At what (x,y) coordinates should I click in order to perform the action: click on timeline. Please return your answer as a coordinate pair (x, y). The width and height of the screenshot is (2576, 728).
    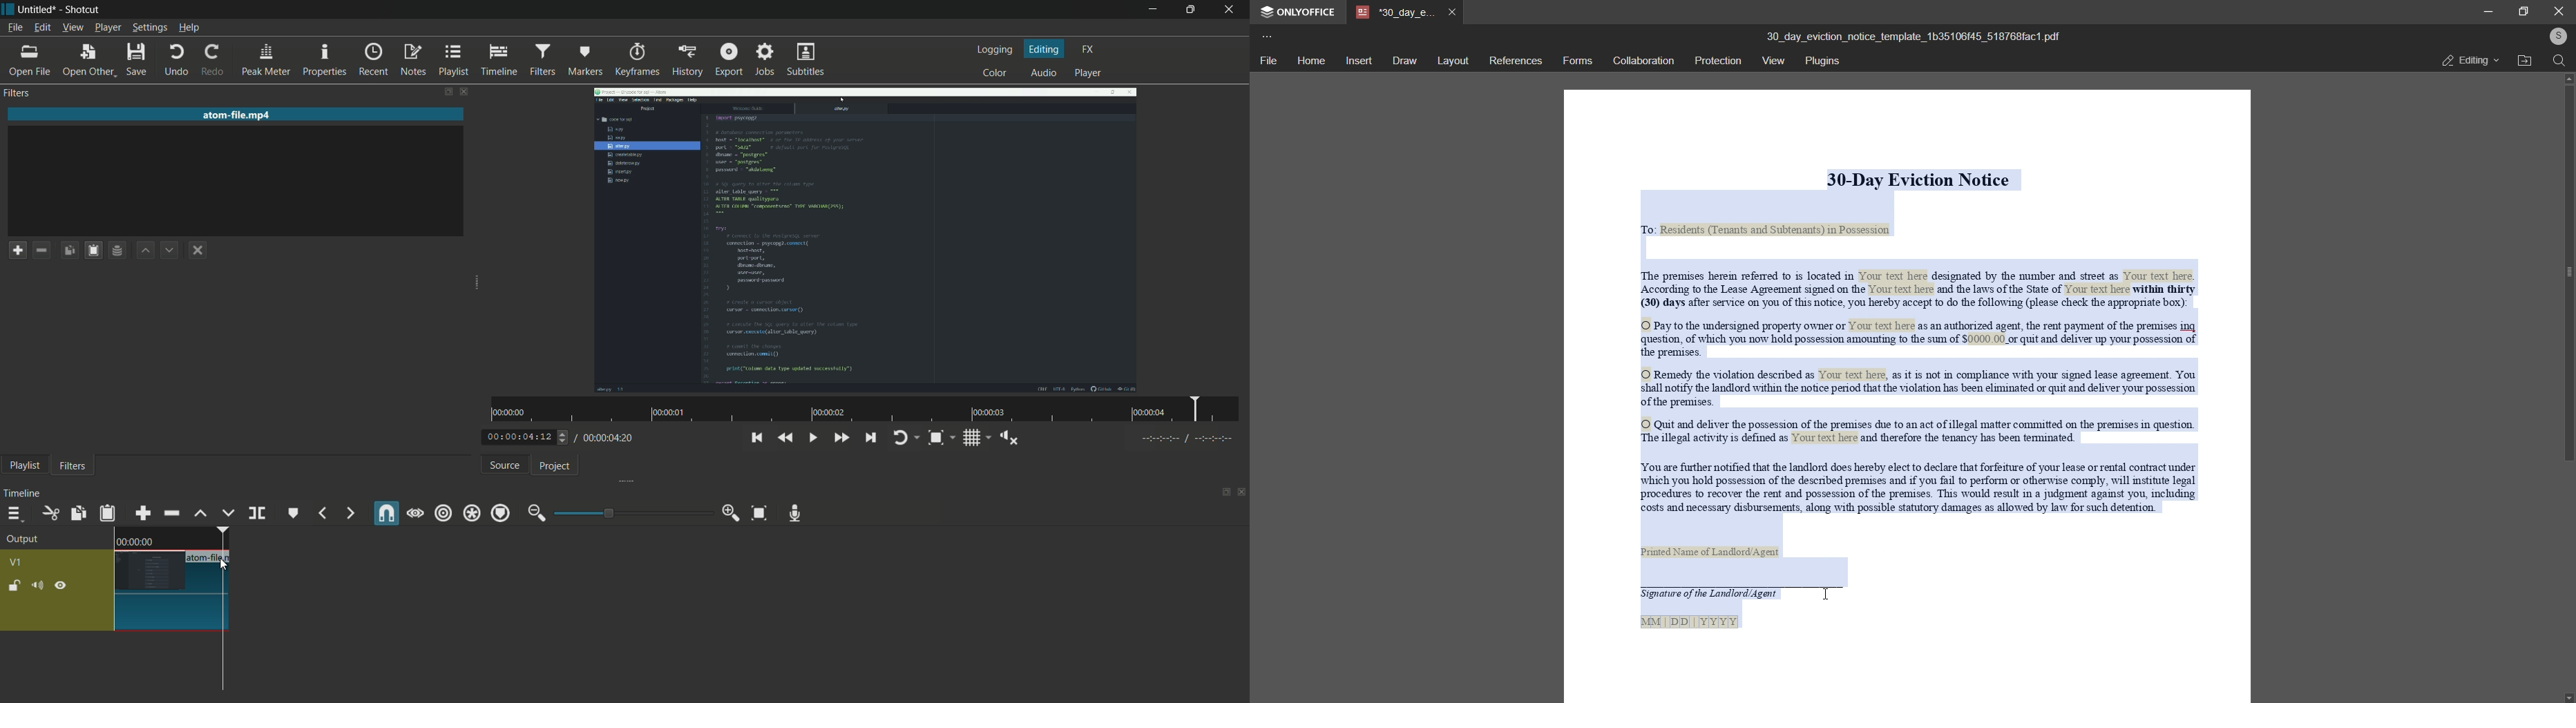
    Looking at the image, I should click on (25, 493).